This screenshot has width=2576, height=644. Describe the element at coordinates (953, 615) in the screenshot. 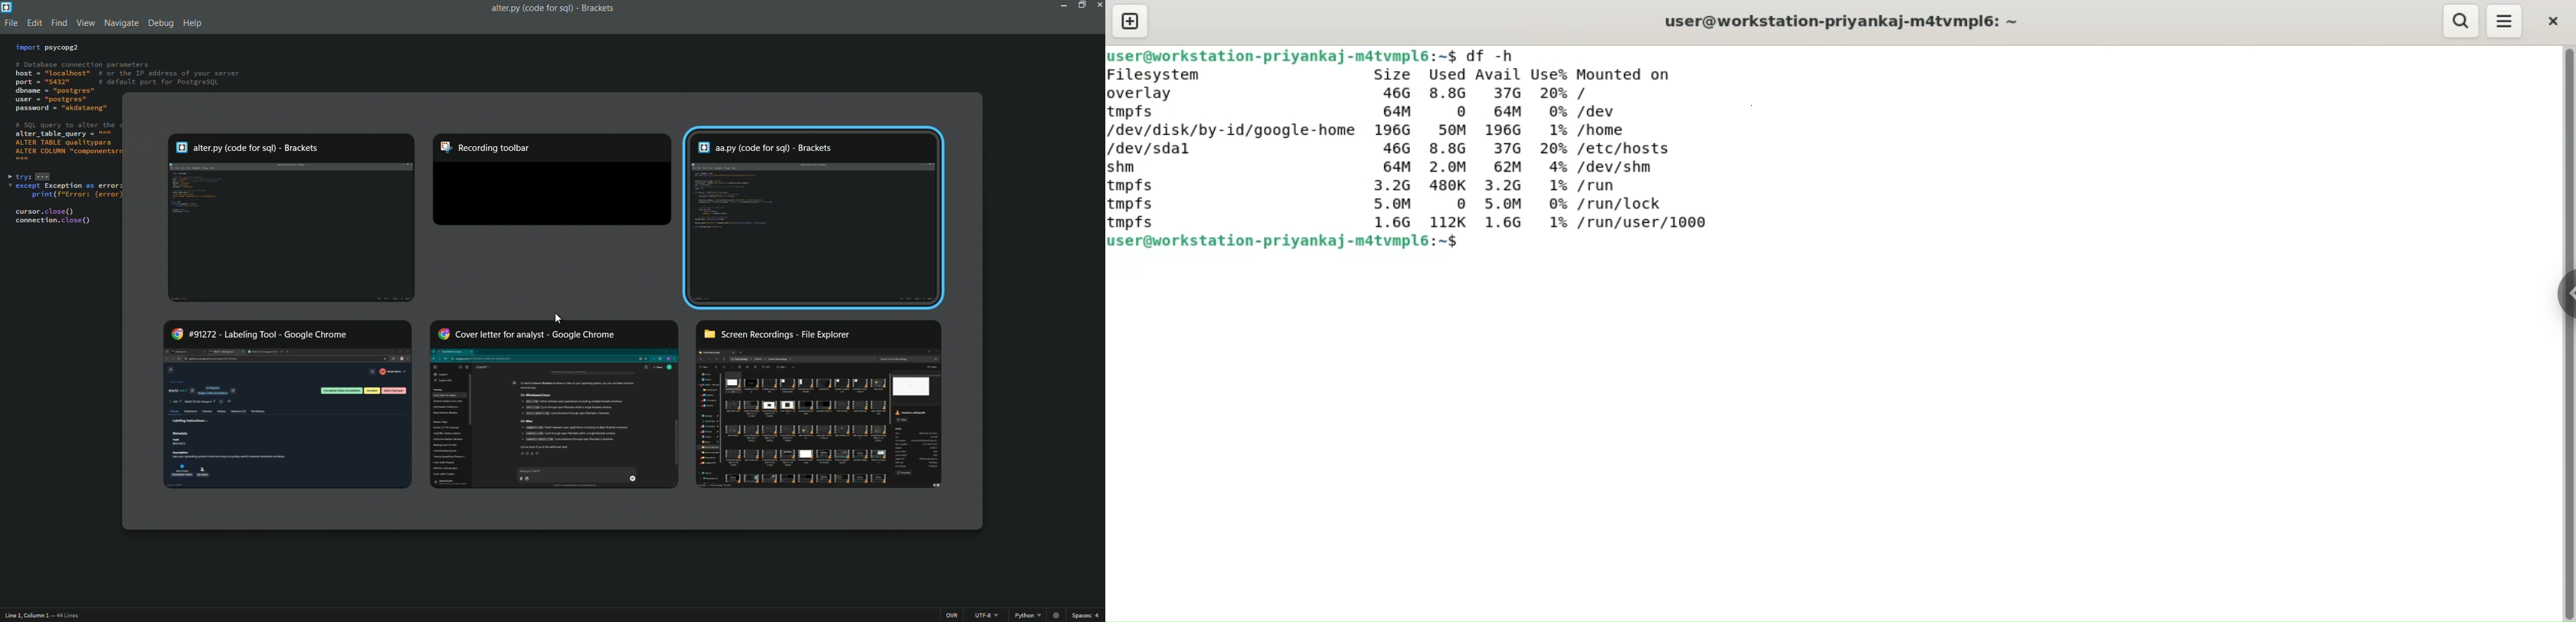

I see `ins` at that location.